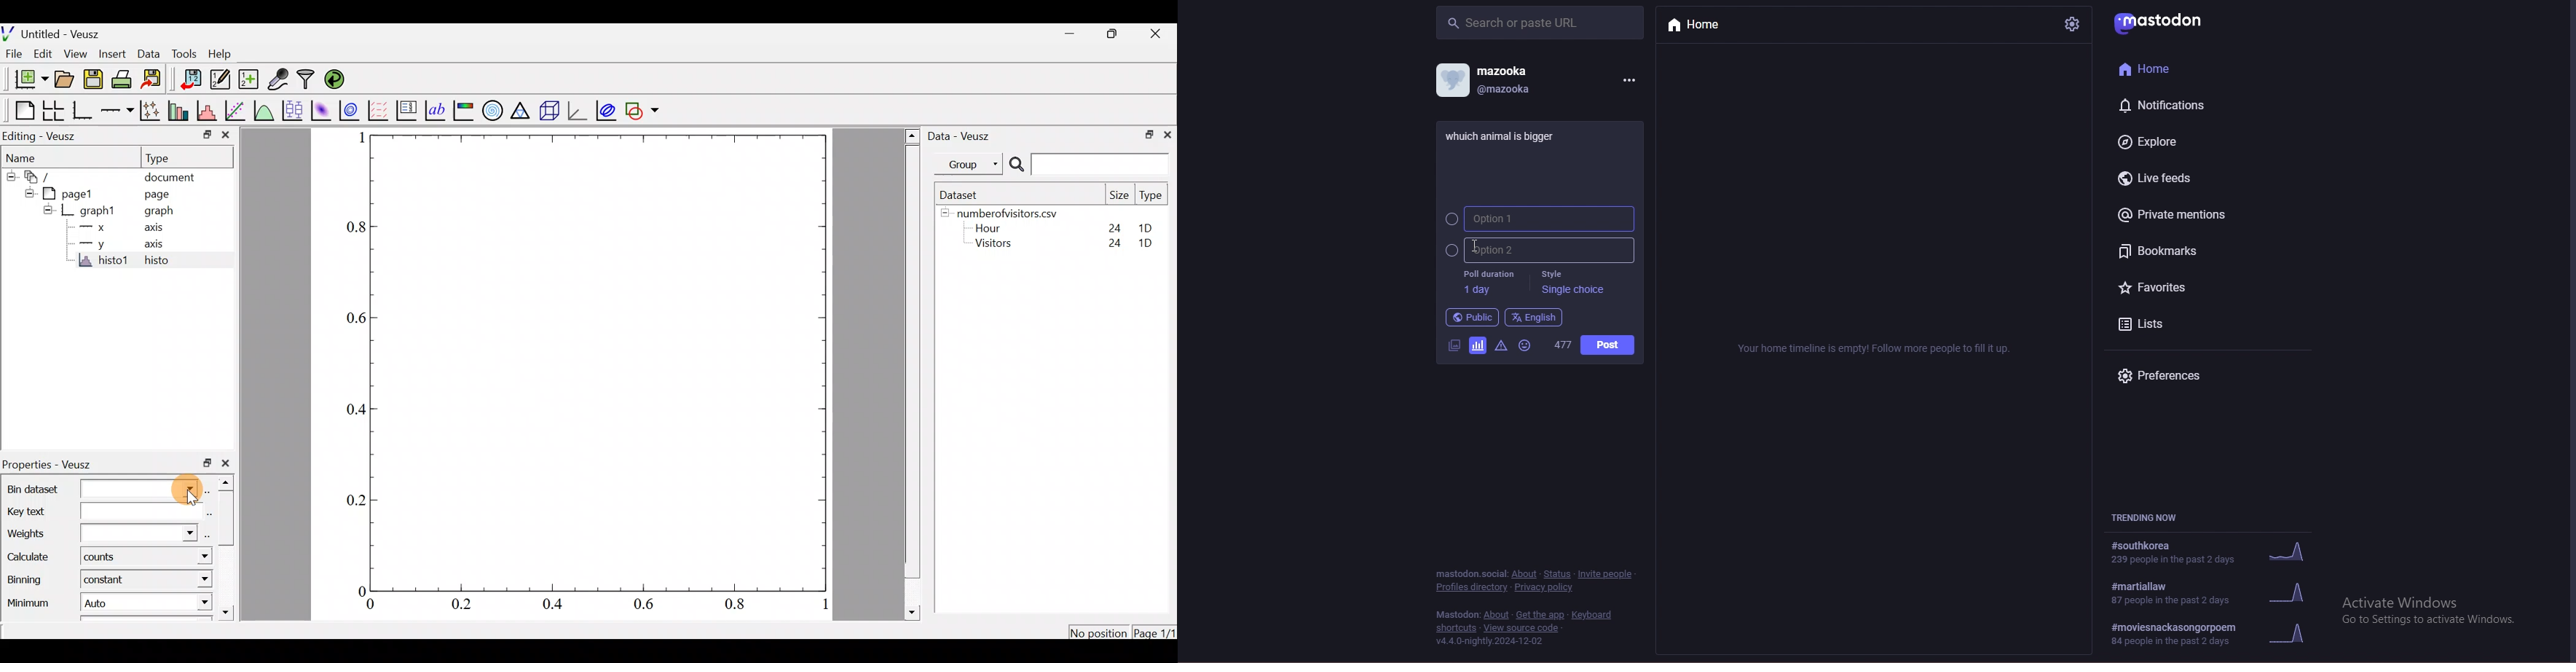  What do you see at coordinates (1457, 615) in the screenshot?
I see `mastodon` at bounding box center [1457, 615].